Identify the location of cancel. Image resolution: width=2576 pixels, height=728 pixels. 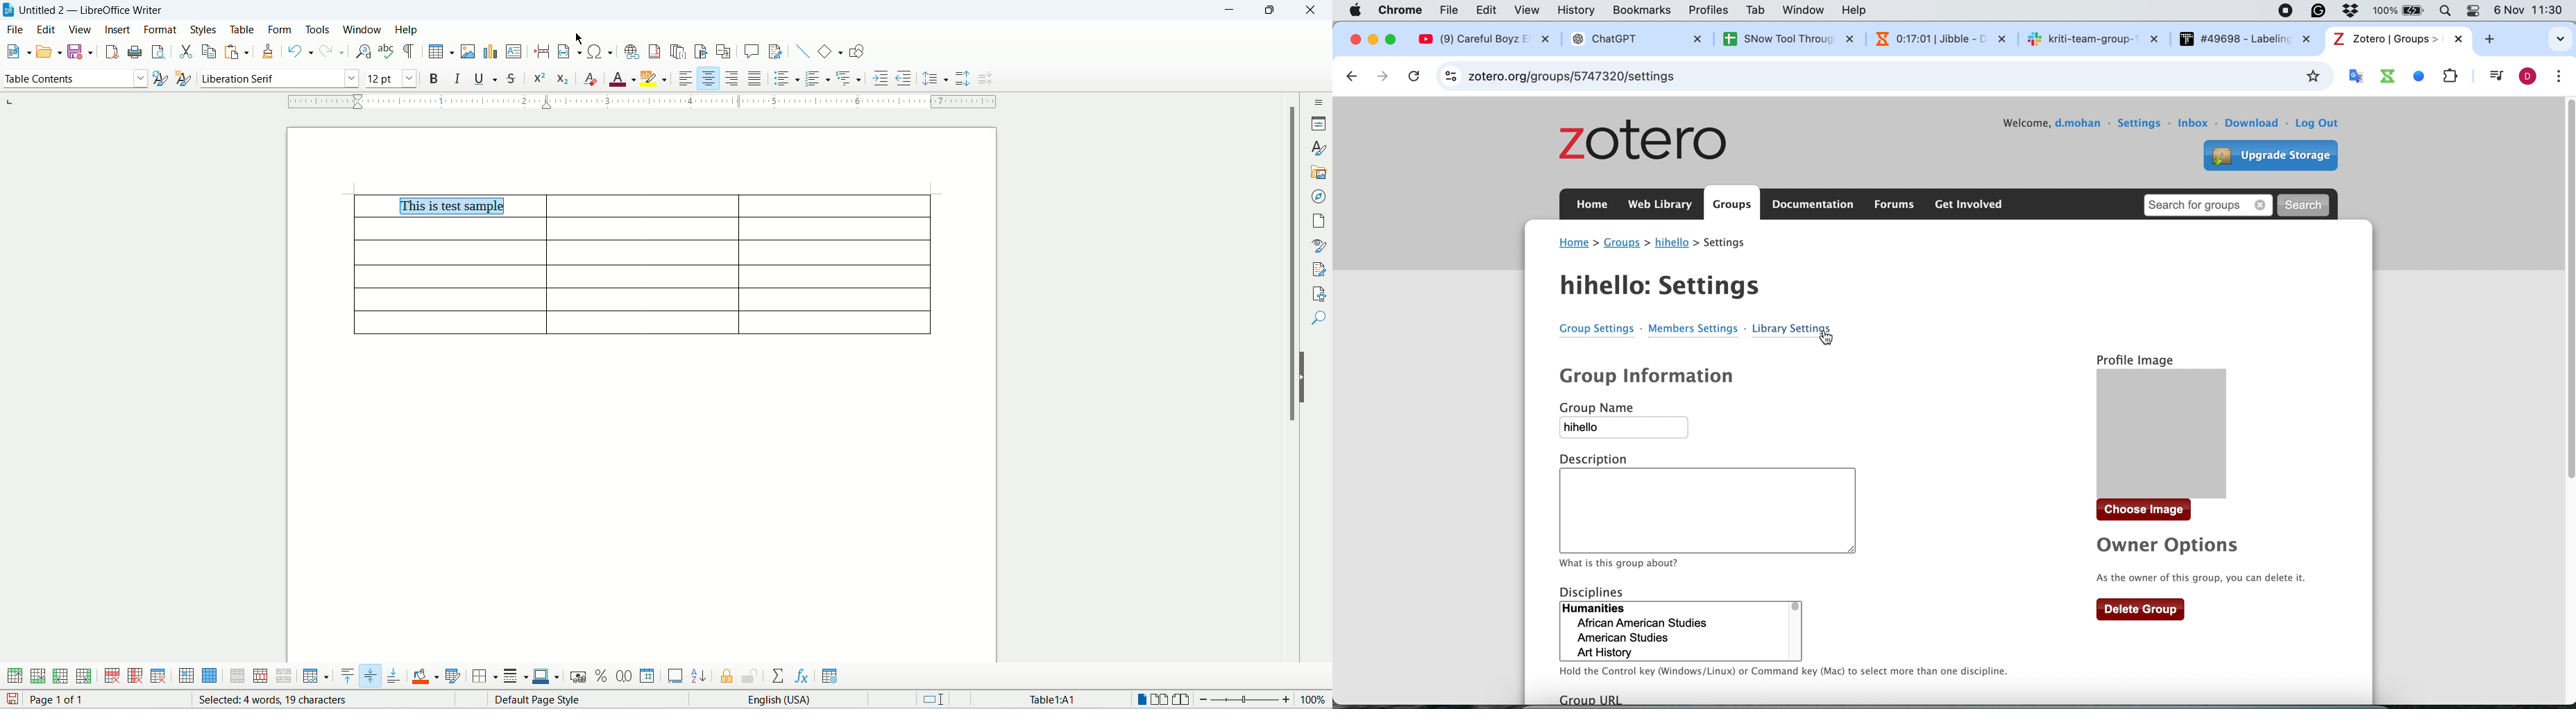
(1417, 76).